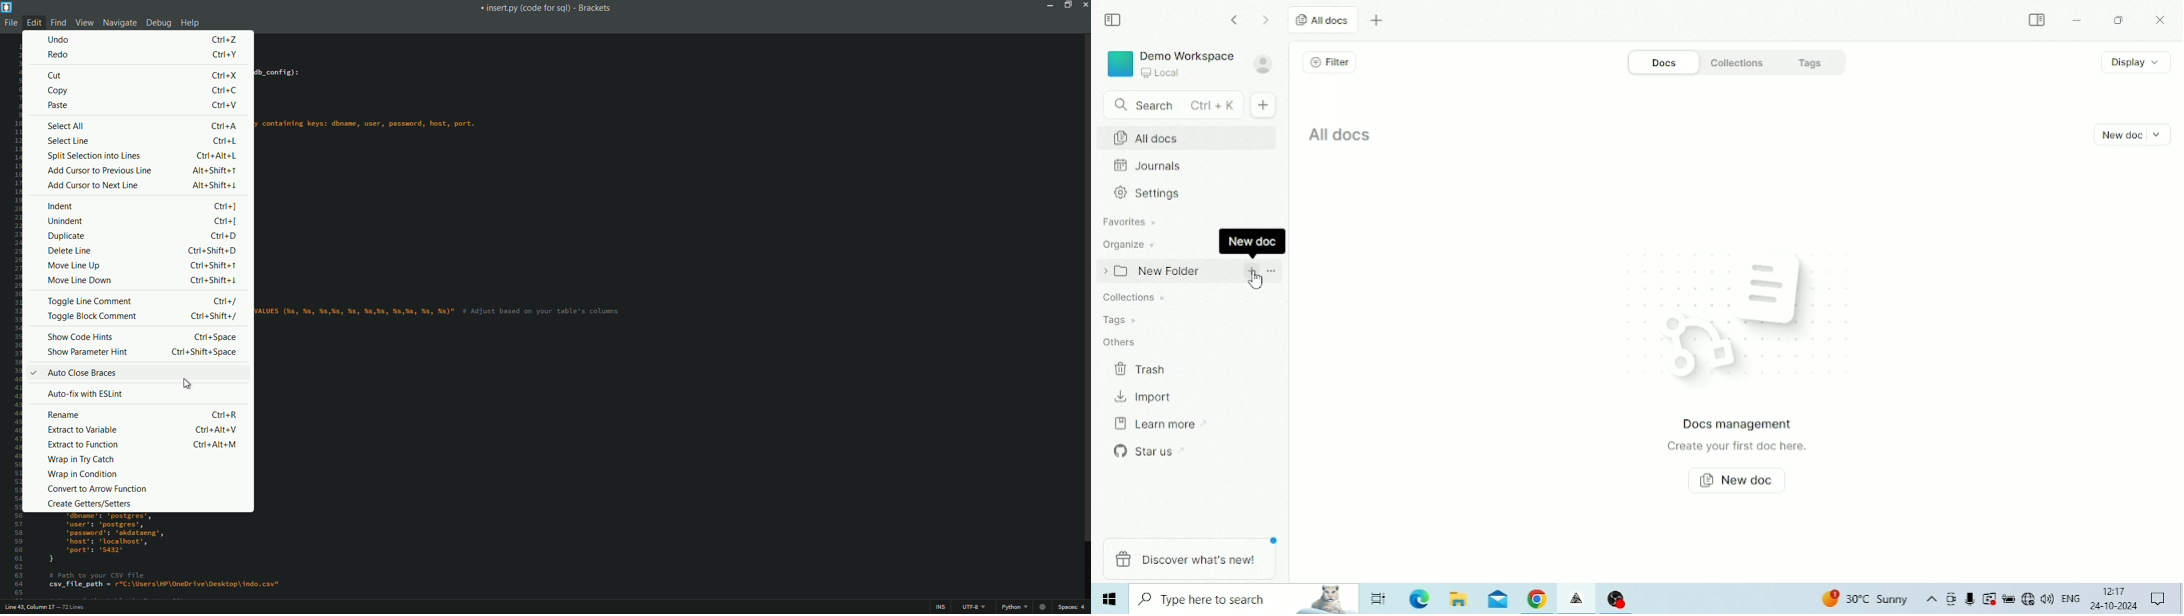  I want to click on Settings, so click(1152, 193).